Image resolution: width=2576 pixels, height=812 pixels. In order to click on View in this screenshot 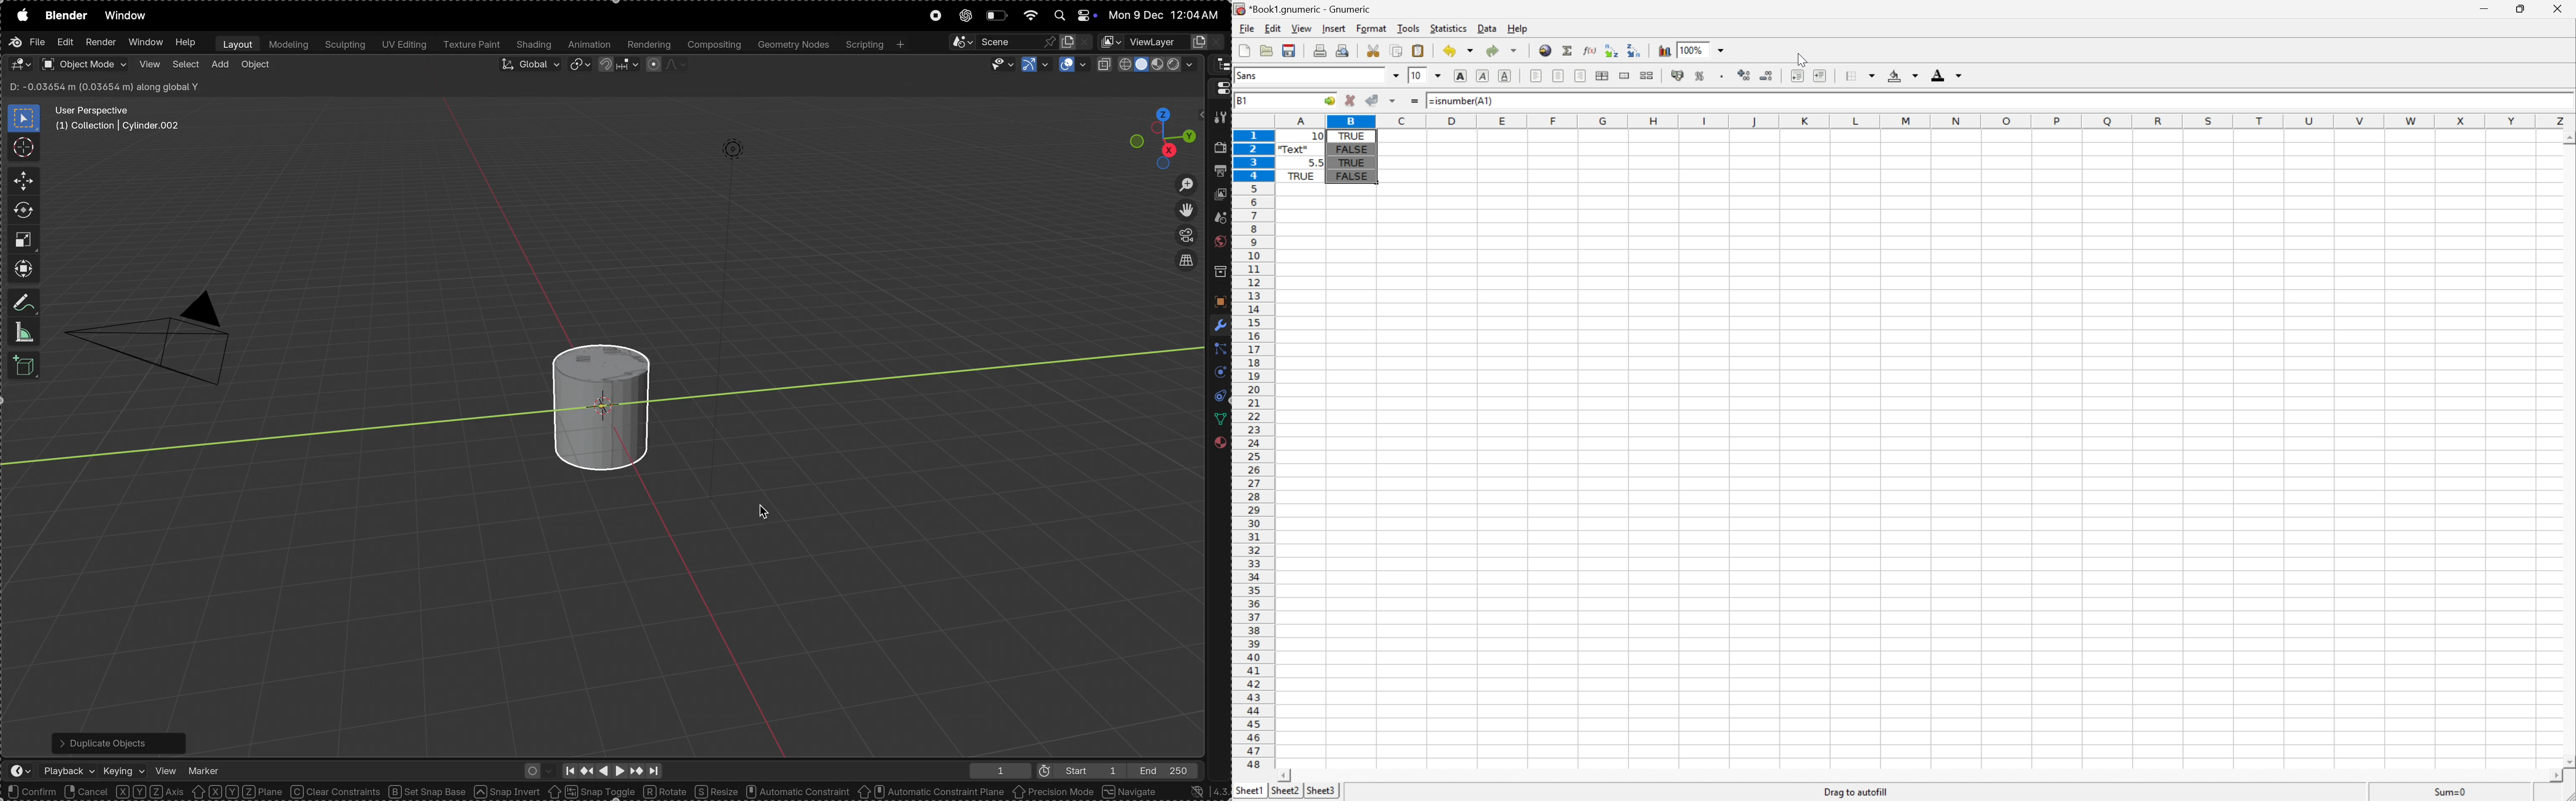, I will do `click(1302, 26)`.